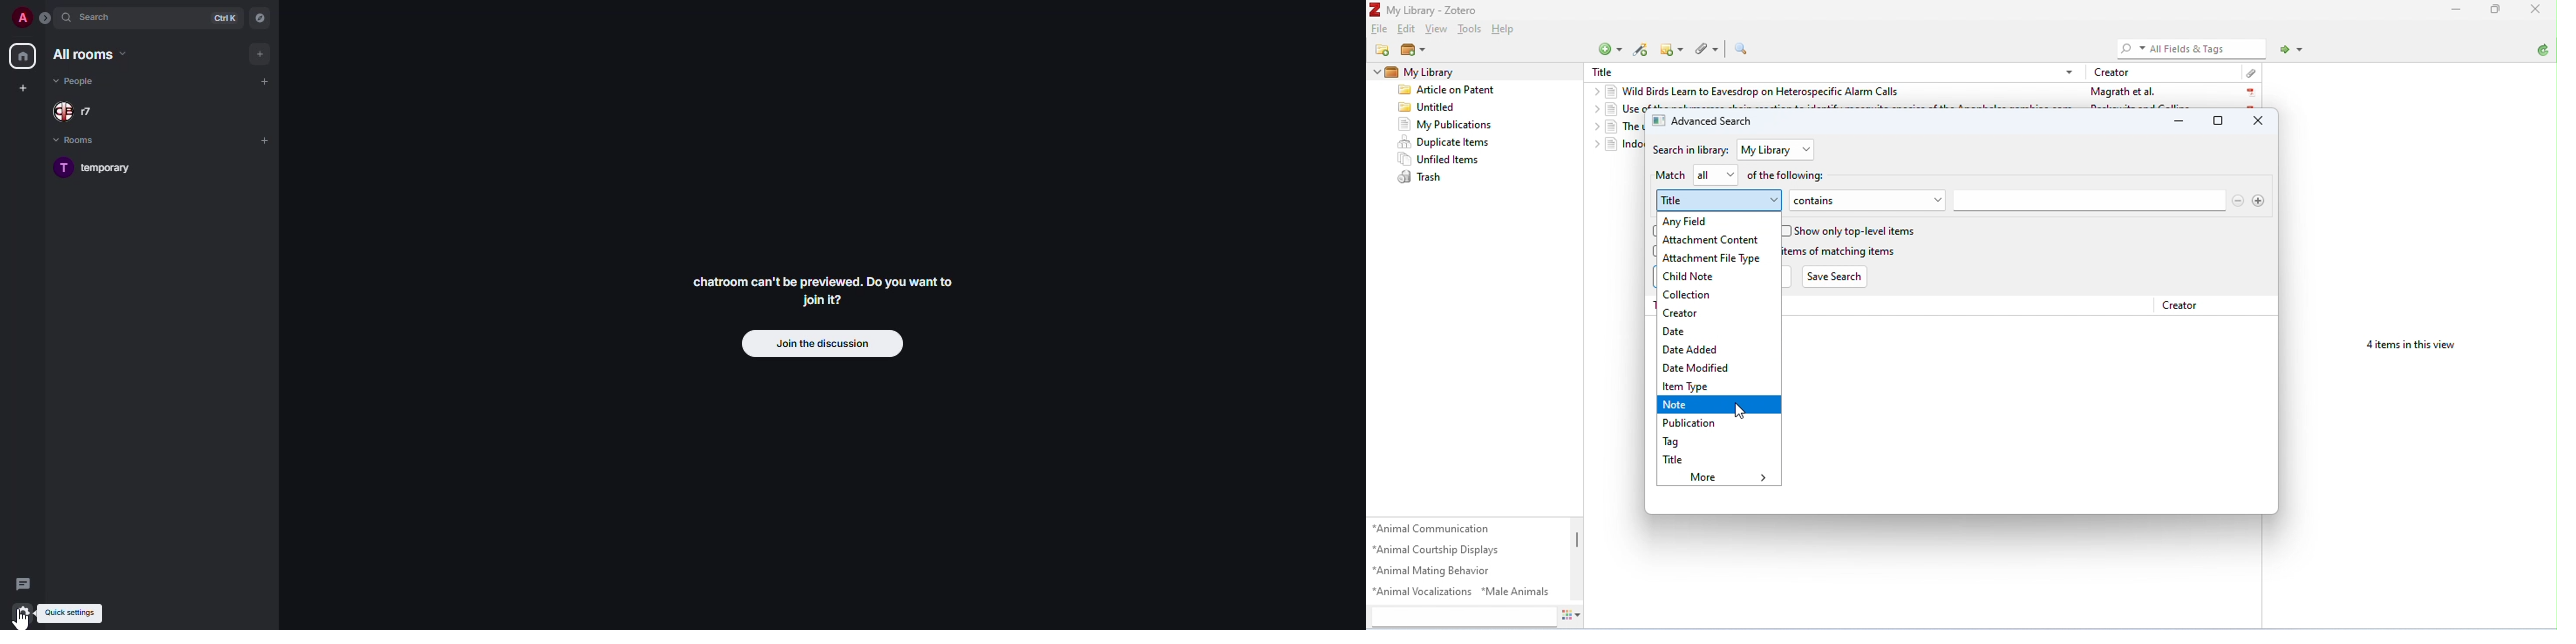 This screenshot has height=644, width=2576. What do you see at coordinates (80, 112) in the screenshot?
I see `people` at bounding box center [80, 112].